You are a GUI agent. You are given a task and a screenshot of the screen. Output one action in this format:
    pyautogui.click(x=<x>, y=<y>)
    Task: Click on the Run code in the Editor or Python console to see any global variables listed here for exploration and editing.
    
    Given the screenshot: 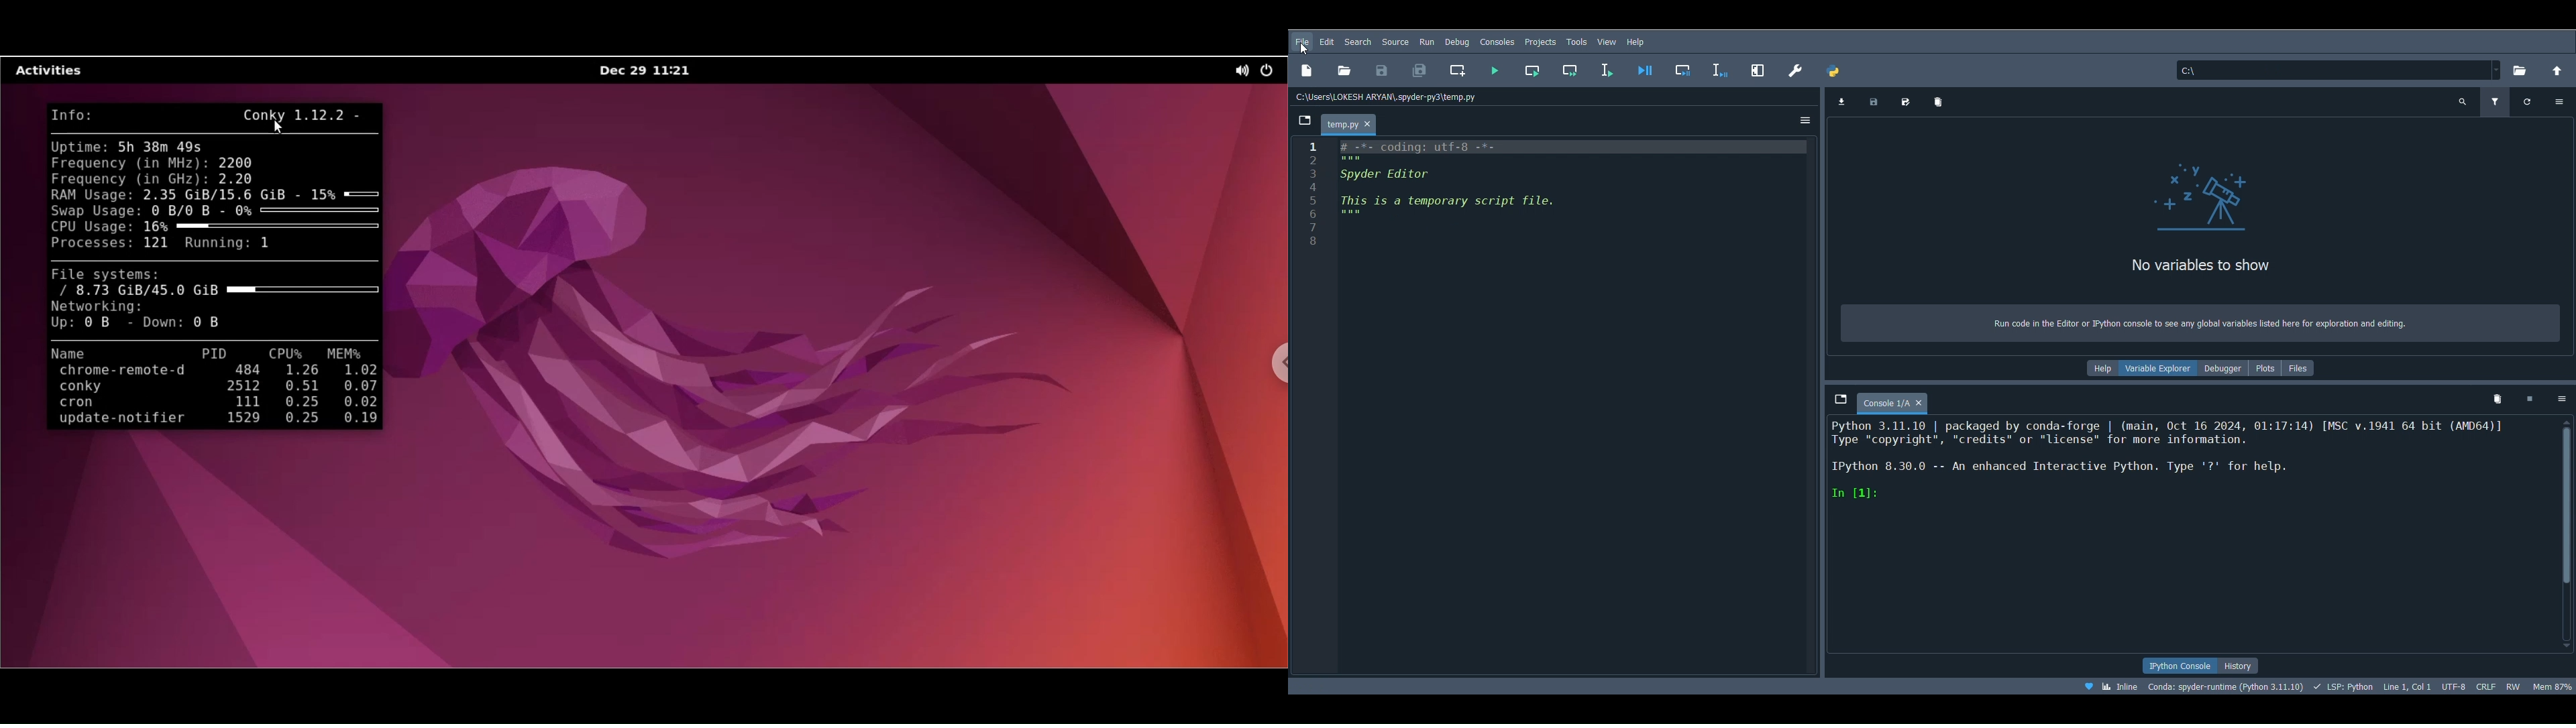 What is the action you would take?
    pyautogui.click(x=2203, y=323)
    